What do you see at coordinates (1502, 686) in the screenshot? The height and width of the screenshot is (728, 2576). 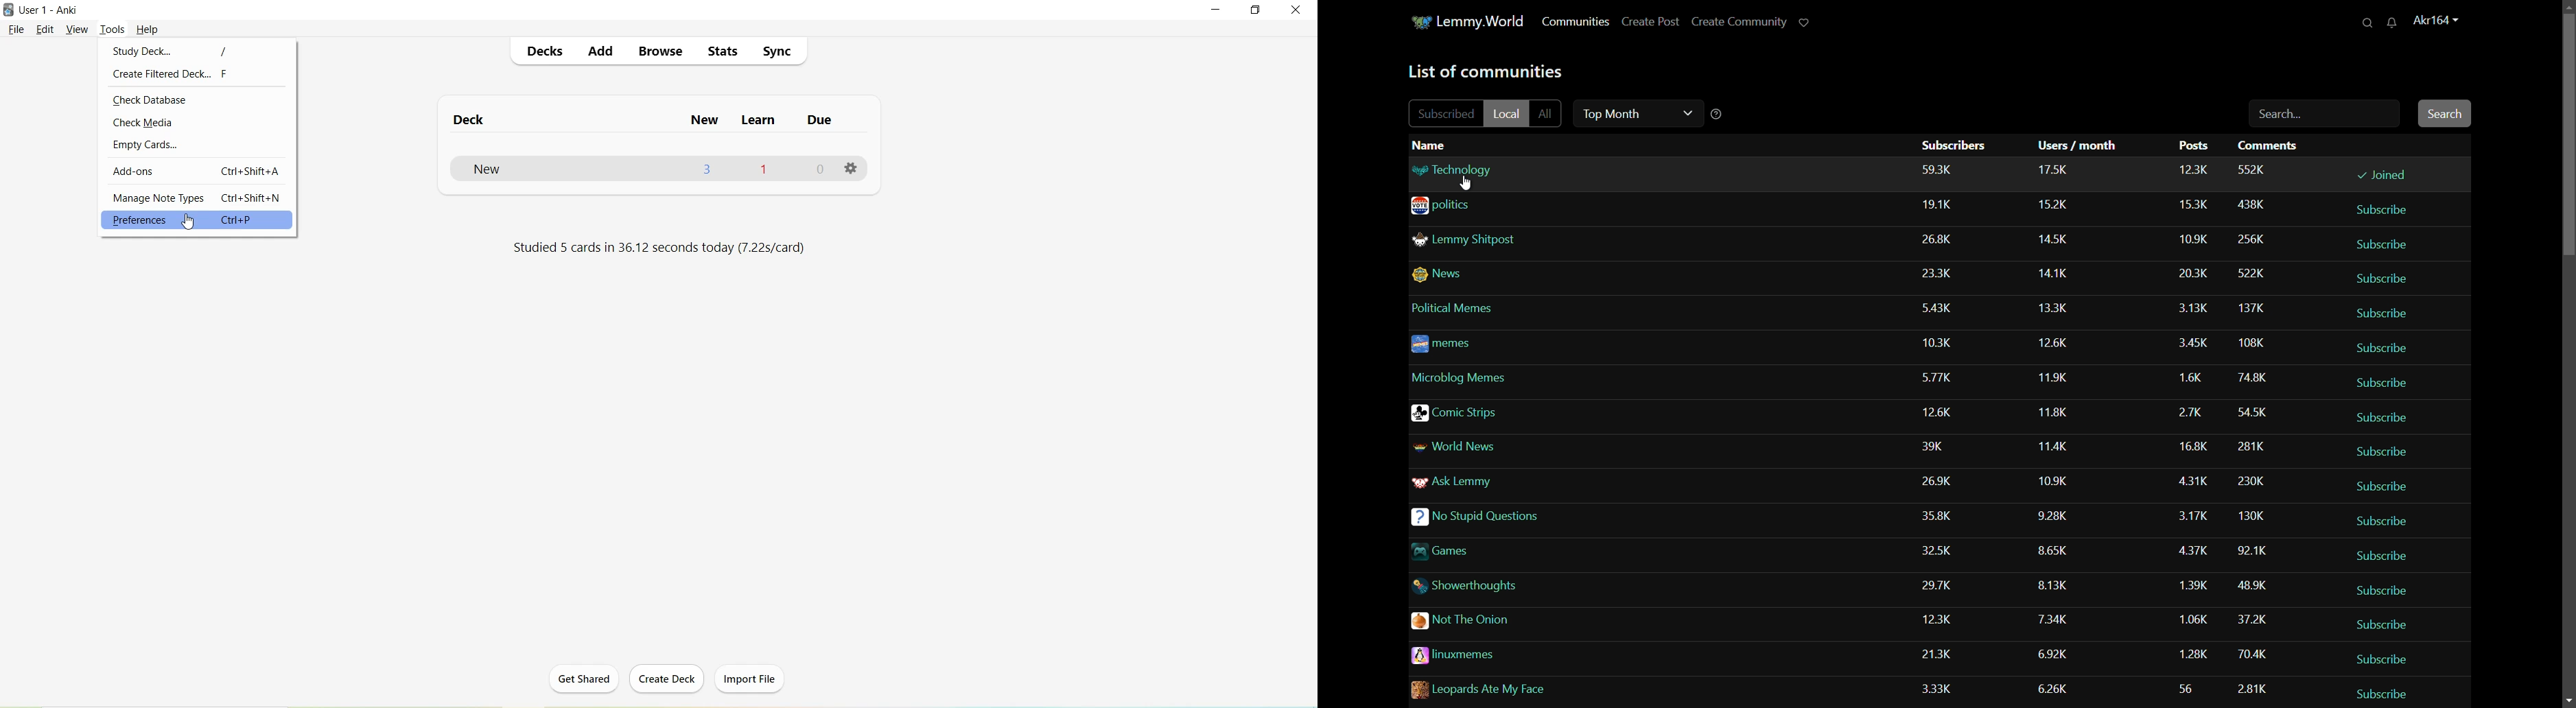 I see `communities name` at bounding box center [1502, 686].